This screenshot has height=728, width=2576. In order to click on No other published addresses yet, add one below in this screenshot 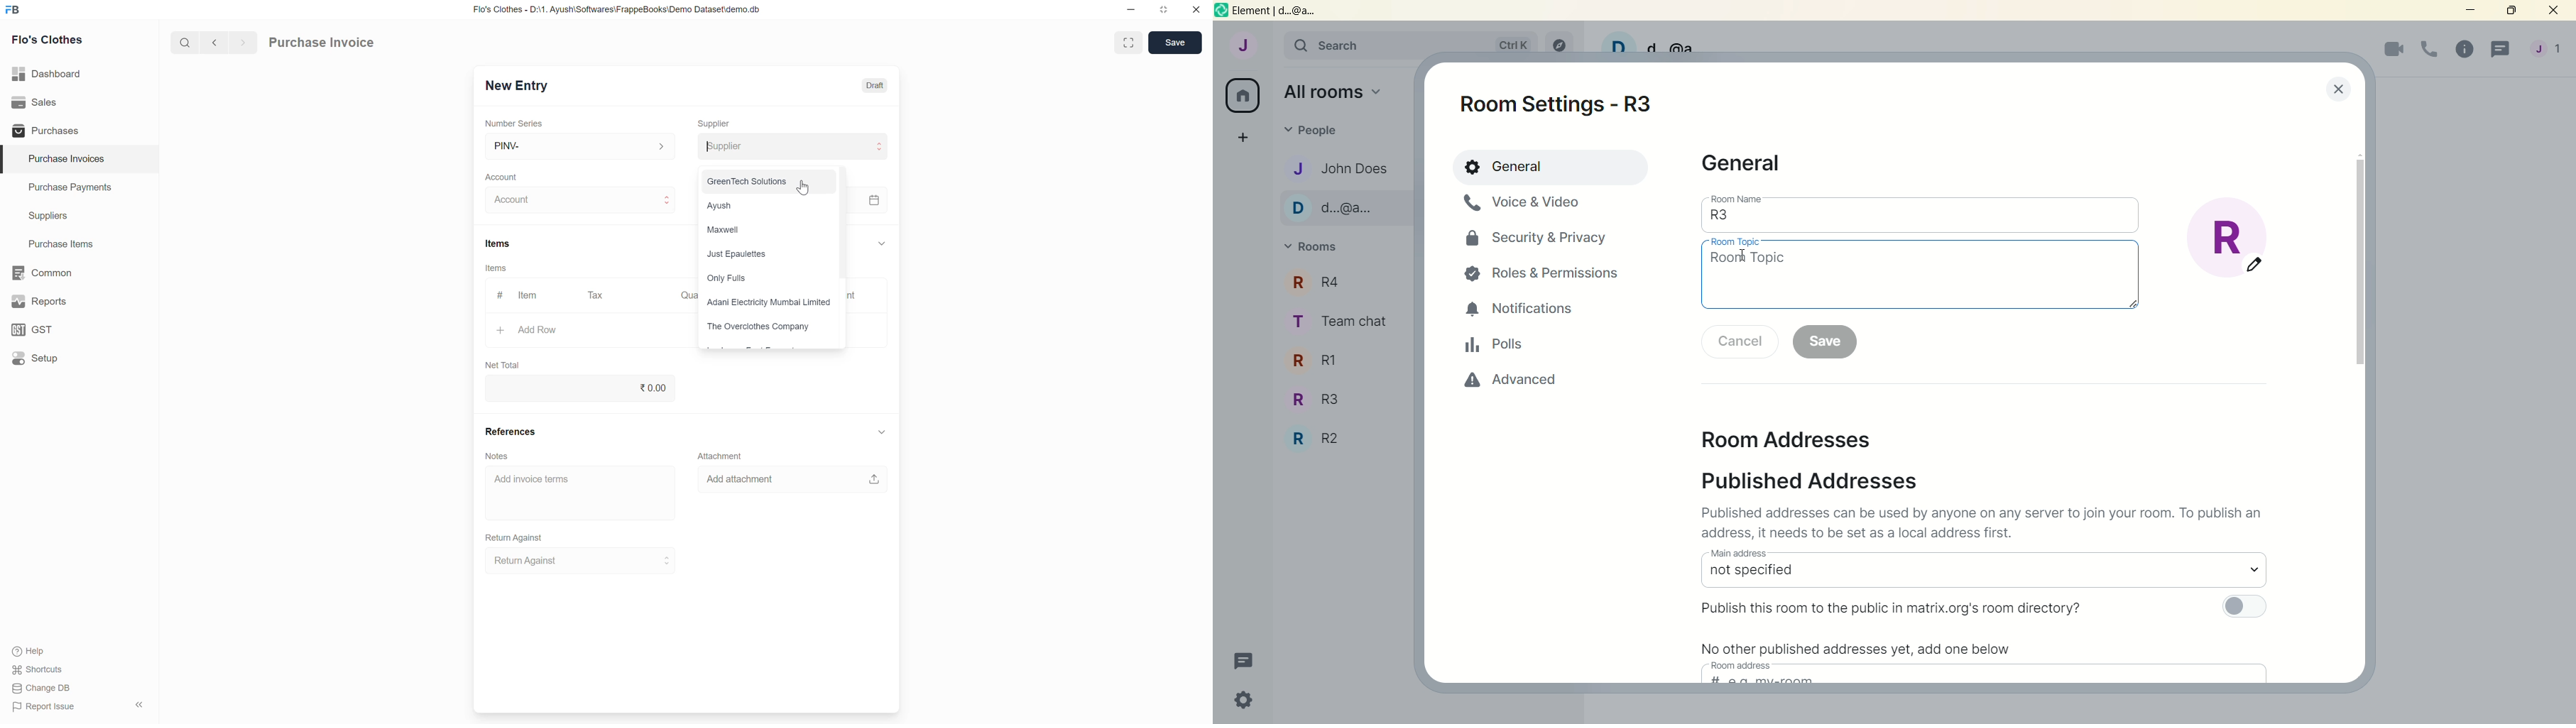, I will do `click(1856, 649)`.